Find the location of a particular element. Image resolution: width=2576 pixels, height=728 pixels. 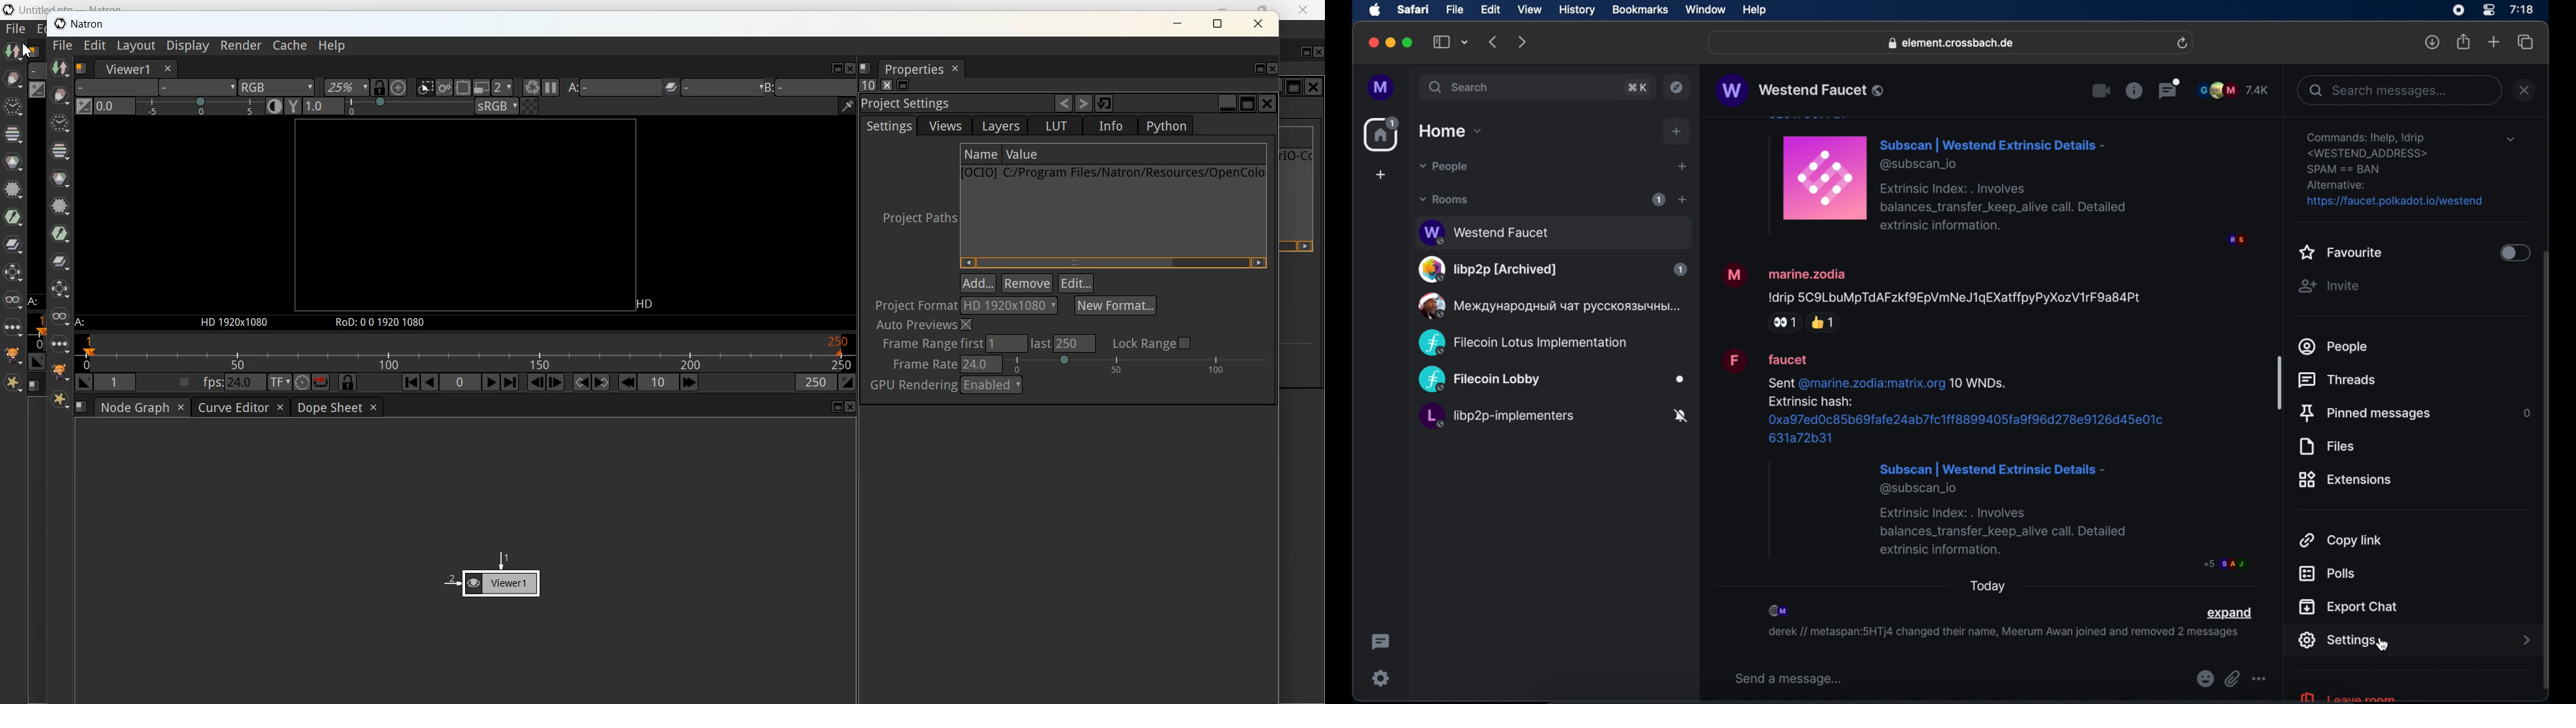

invite is located at coordinates (2329, 286).